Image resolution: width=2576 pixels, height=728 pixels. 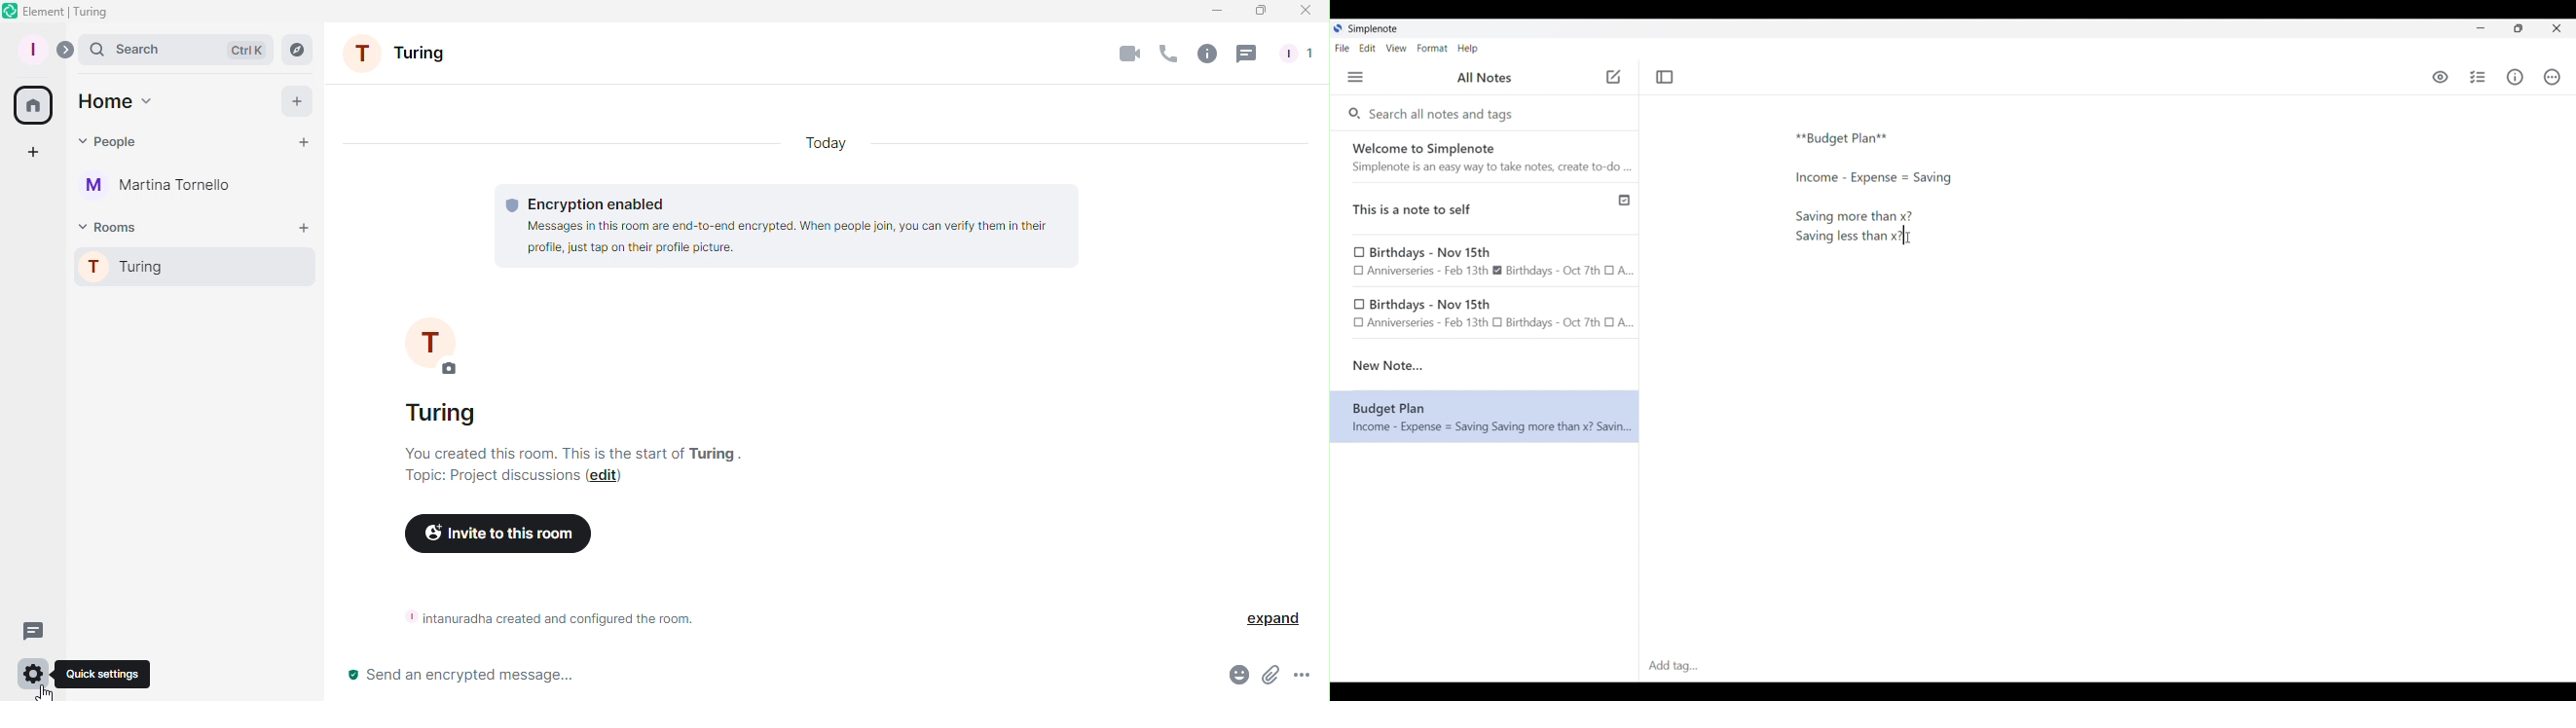 I want to click on Turing, so click(x=439, y=414).